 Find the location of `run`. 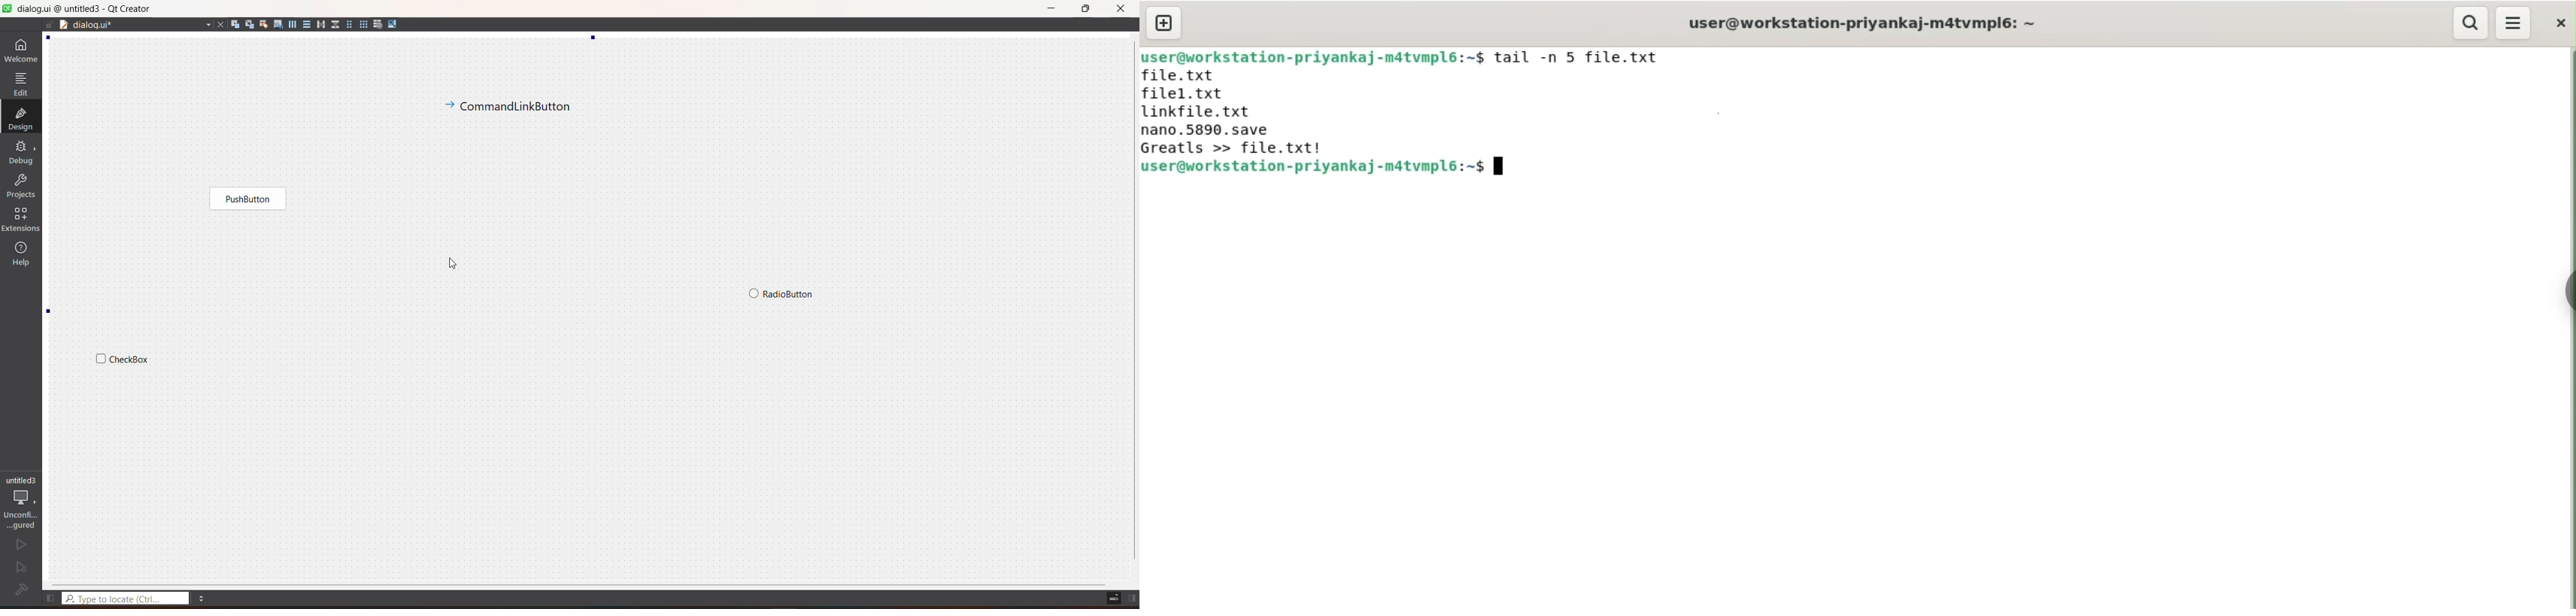

run is located at coordinates (20, 545).